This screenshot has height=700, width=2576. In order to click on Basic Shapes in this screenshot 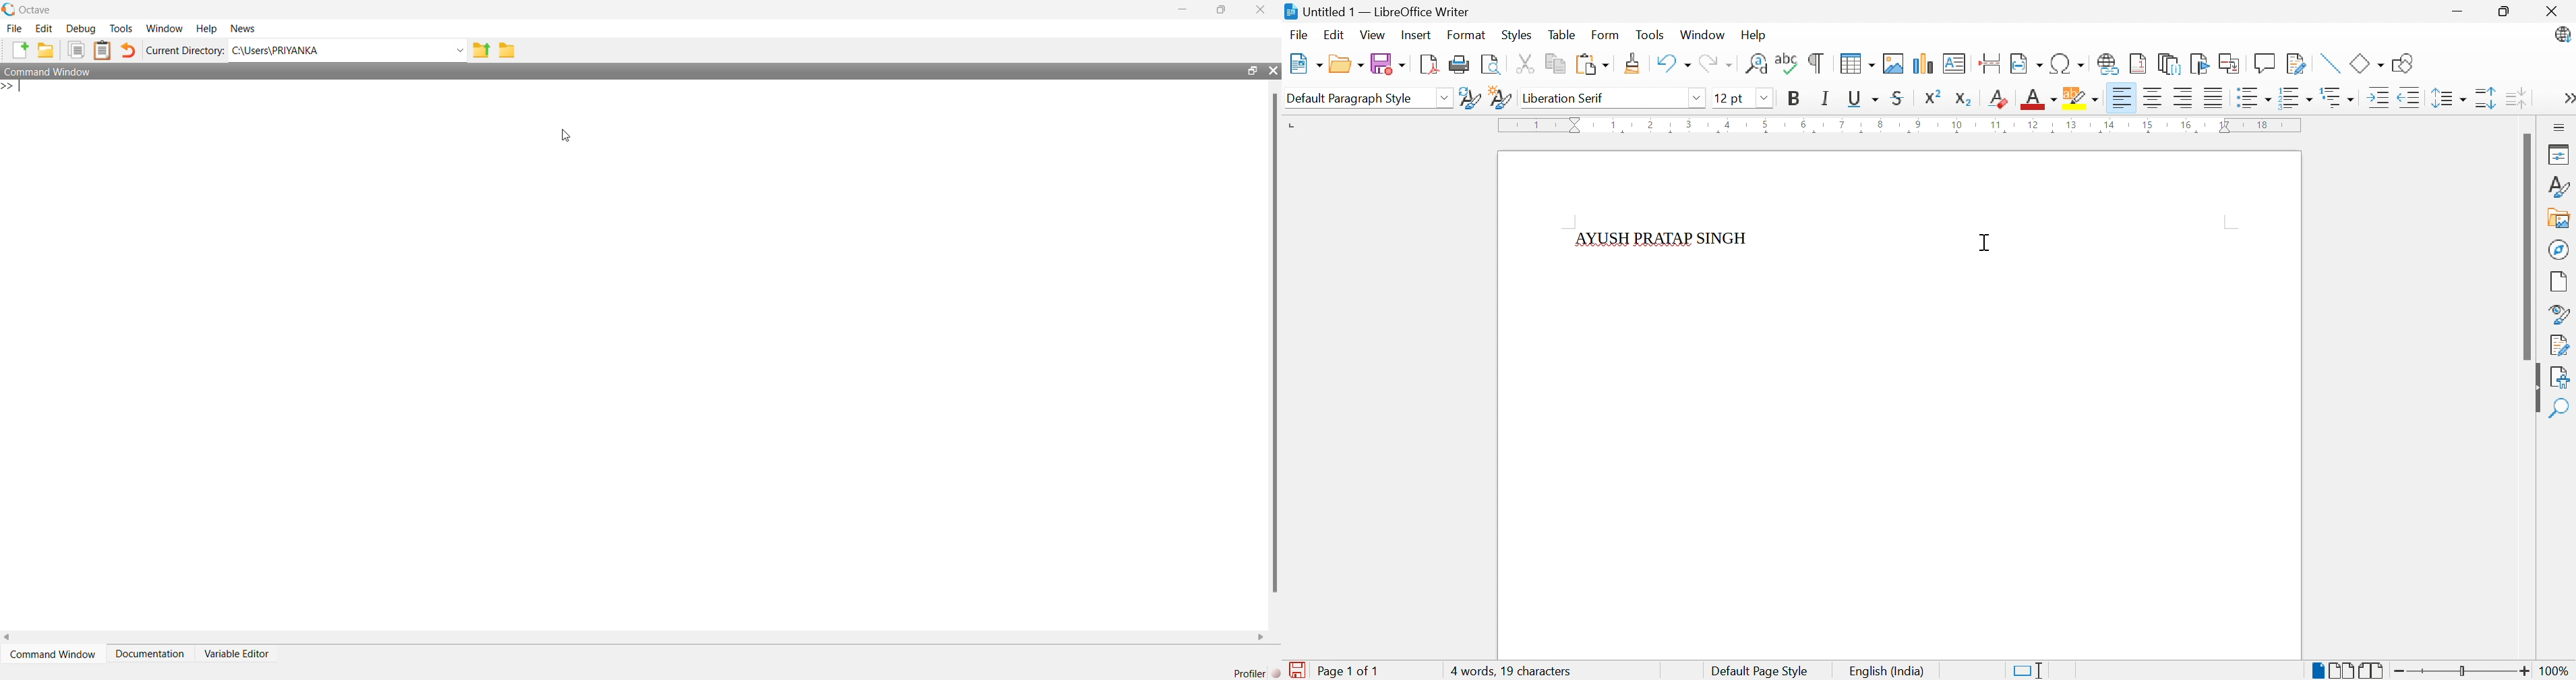, I will do `click(2366, 62)`.